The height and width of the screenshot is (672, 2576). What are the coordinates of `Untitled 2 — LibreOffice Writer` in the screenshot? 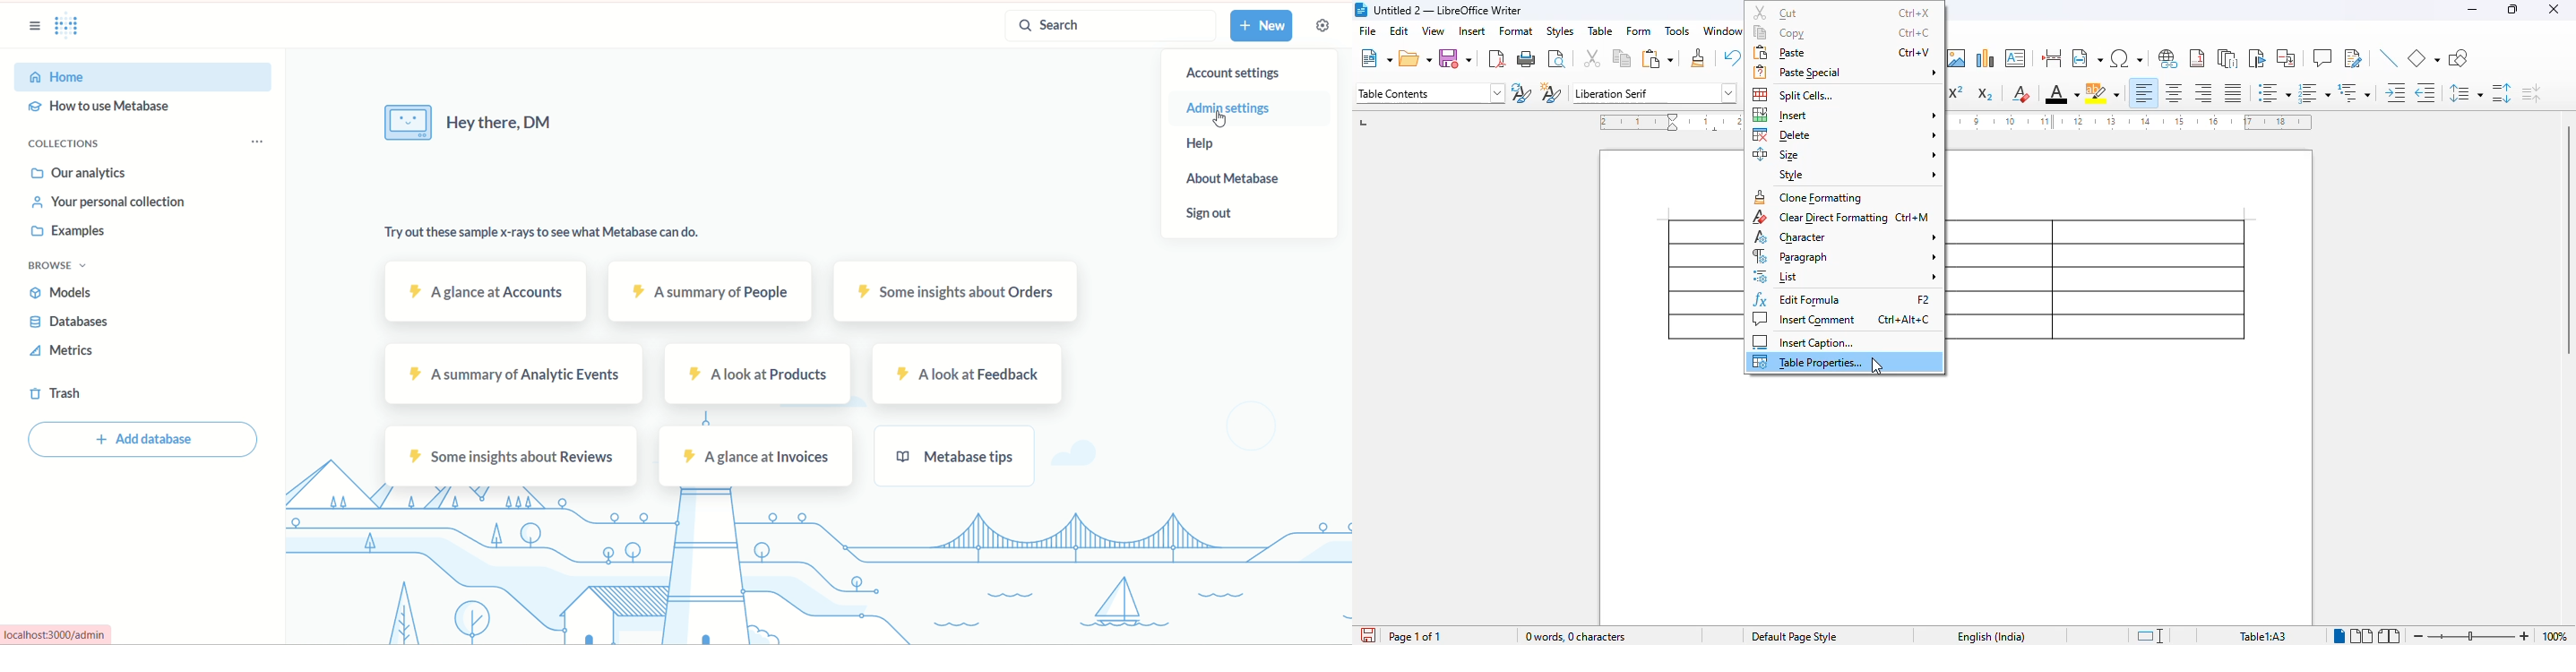 It's located at (1471, 10).